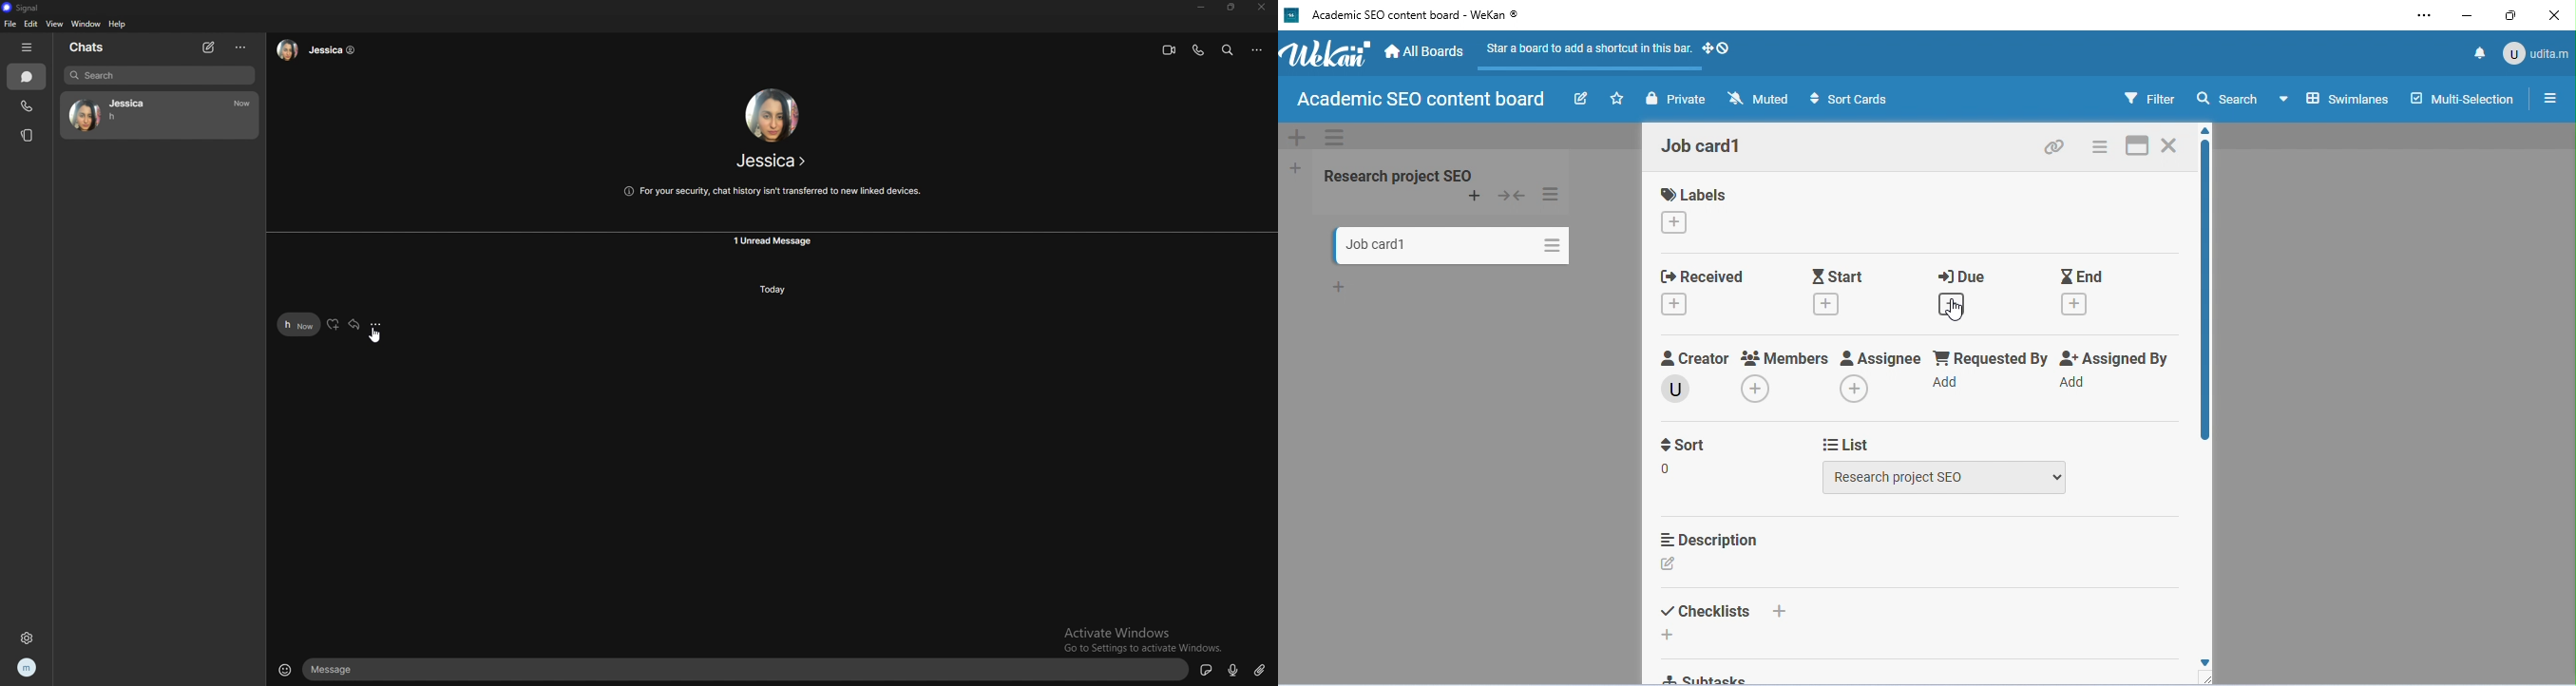 The image size is (2576, 700). I want to click on members, so click(1785, 357).